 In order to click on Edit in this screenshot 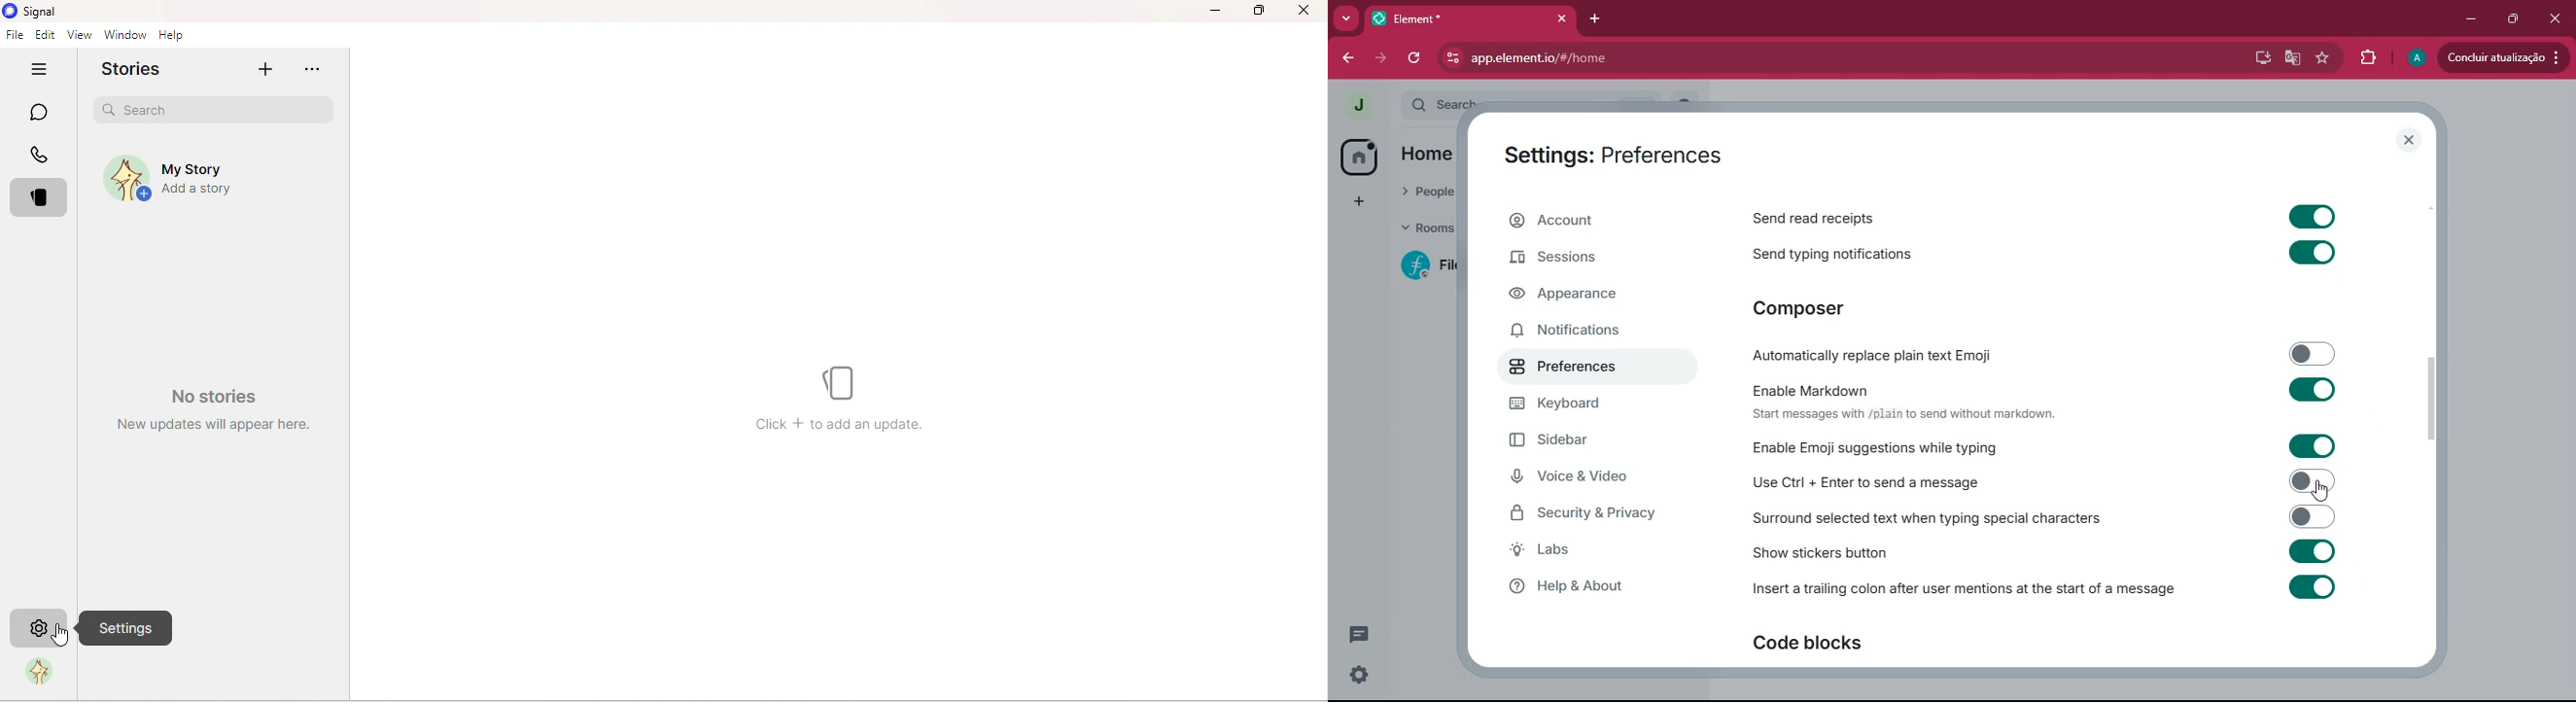, I will do `click(47, 37)`.